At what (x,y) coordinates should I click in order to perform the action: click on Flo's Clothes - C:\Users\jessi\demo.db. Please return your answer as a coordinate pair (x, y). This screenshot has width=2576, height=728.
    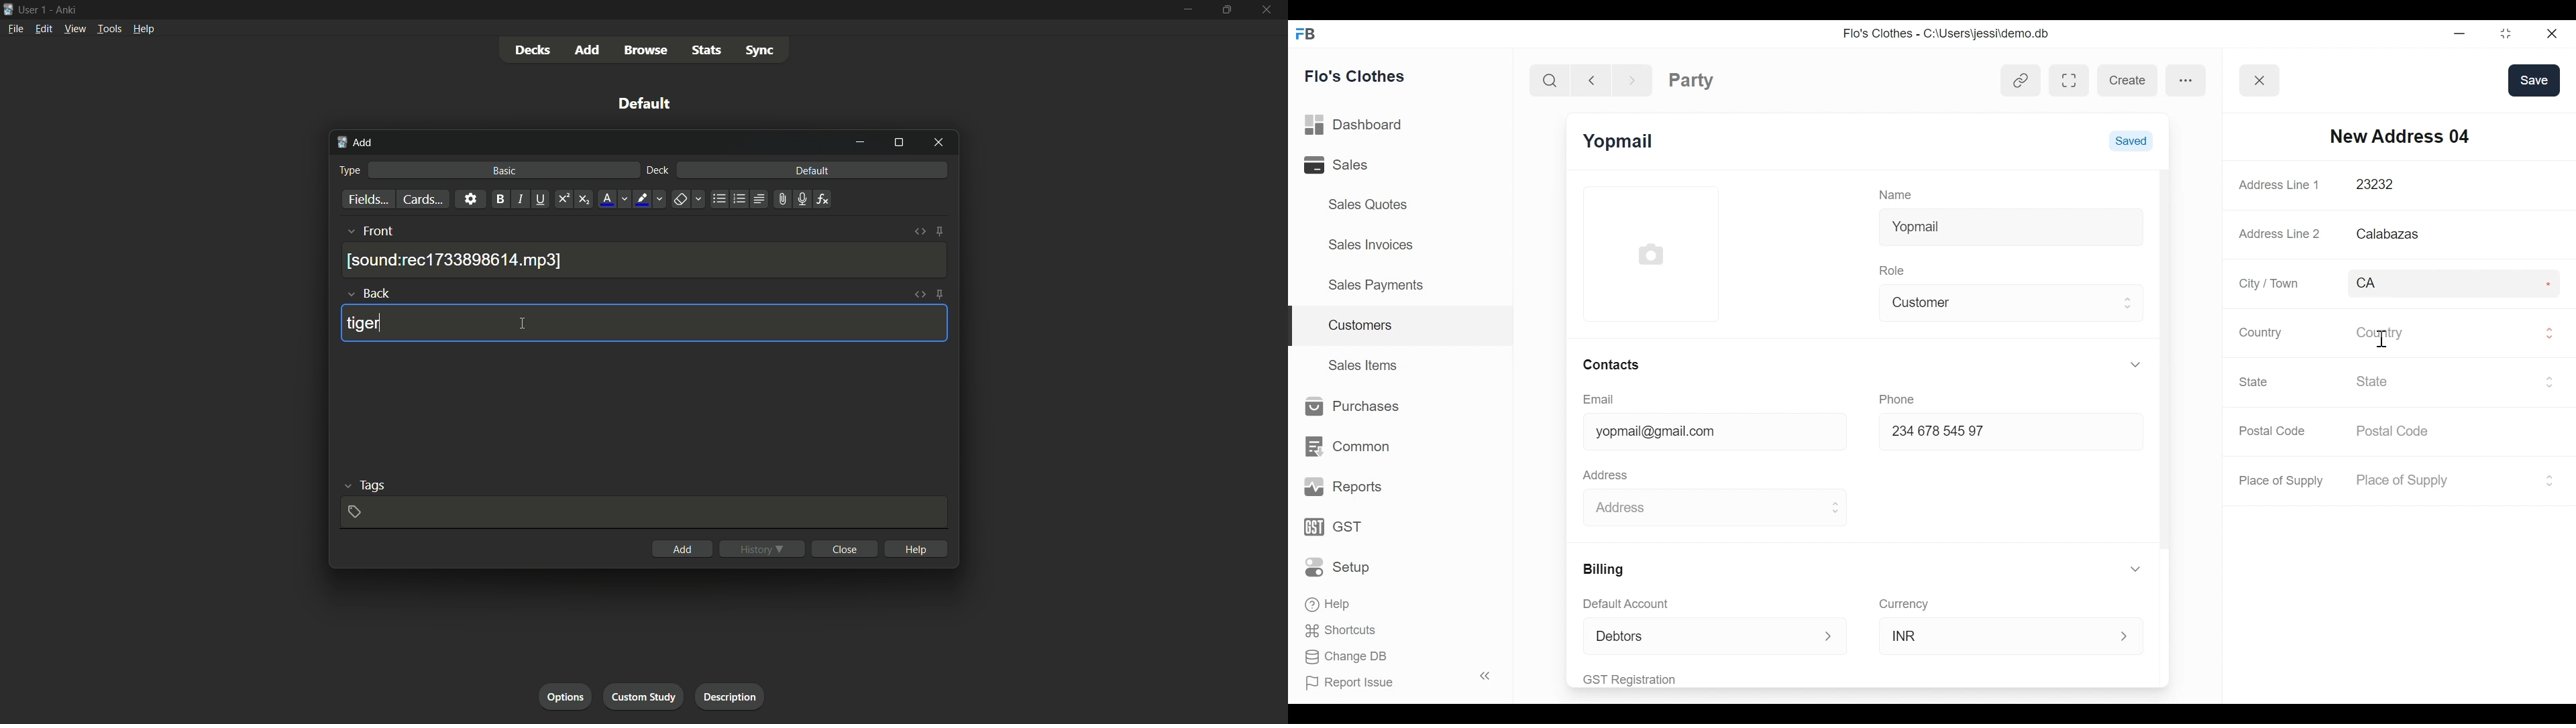
    Looking at the image, I should click on (1948, 34).